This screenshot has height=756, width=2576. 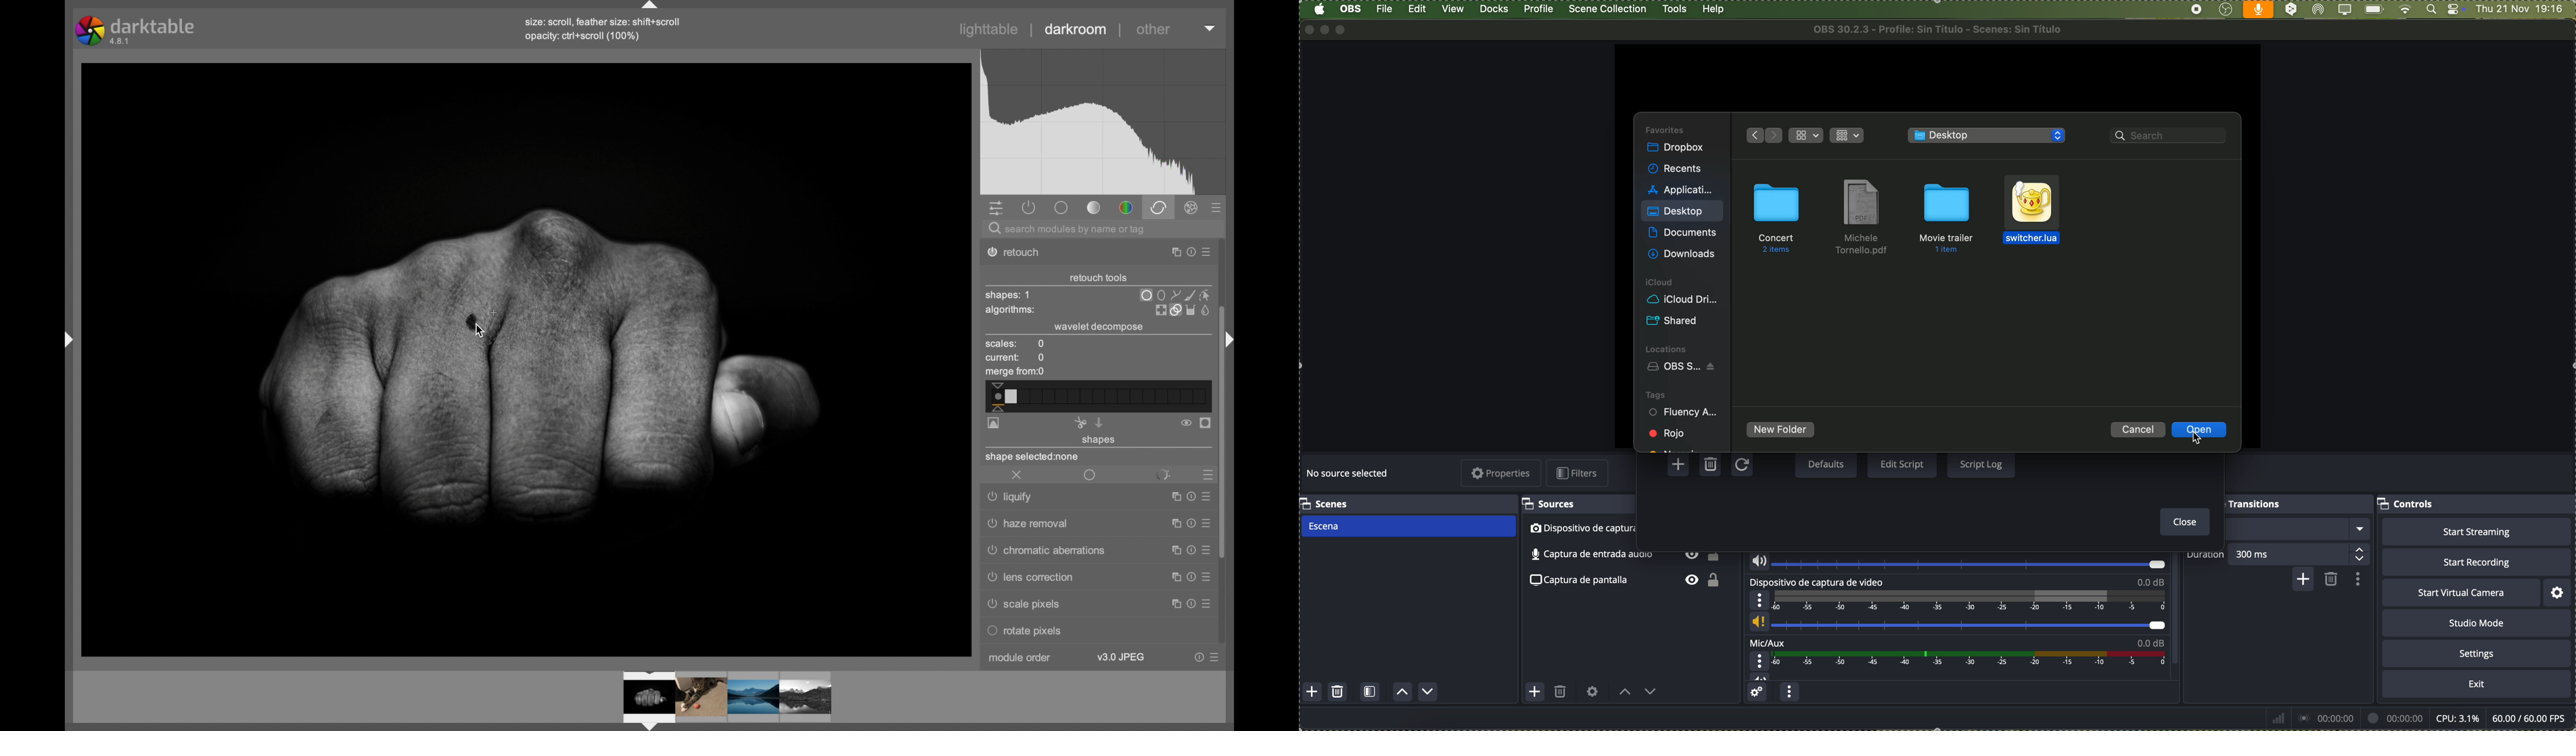 What do you see at coordinates (1044, 552) in the screenshot?
I see `chromatic aberrations` at bounding box center [1044, 552].